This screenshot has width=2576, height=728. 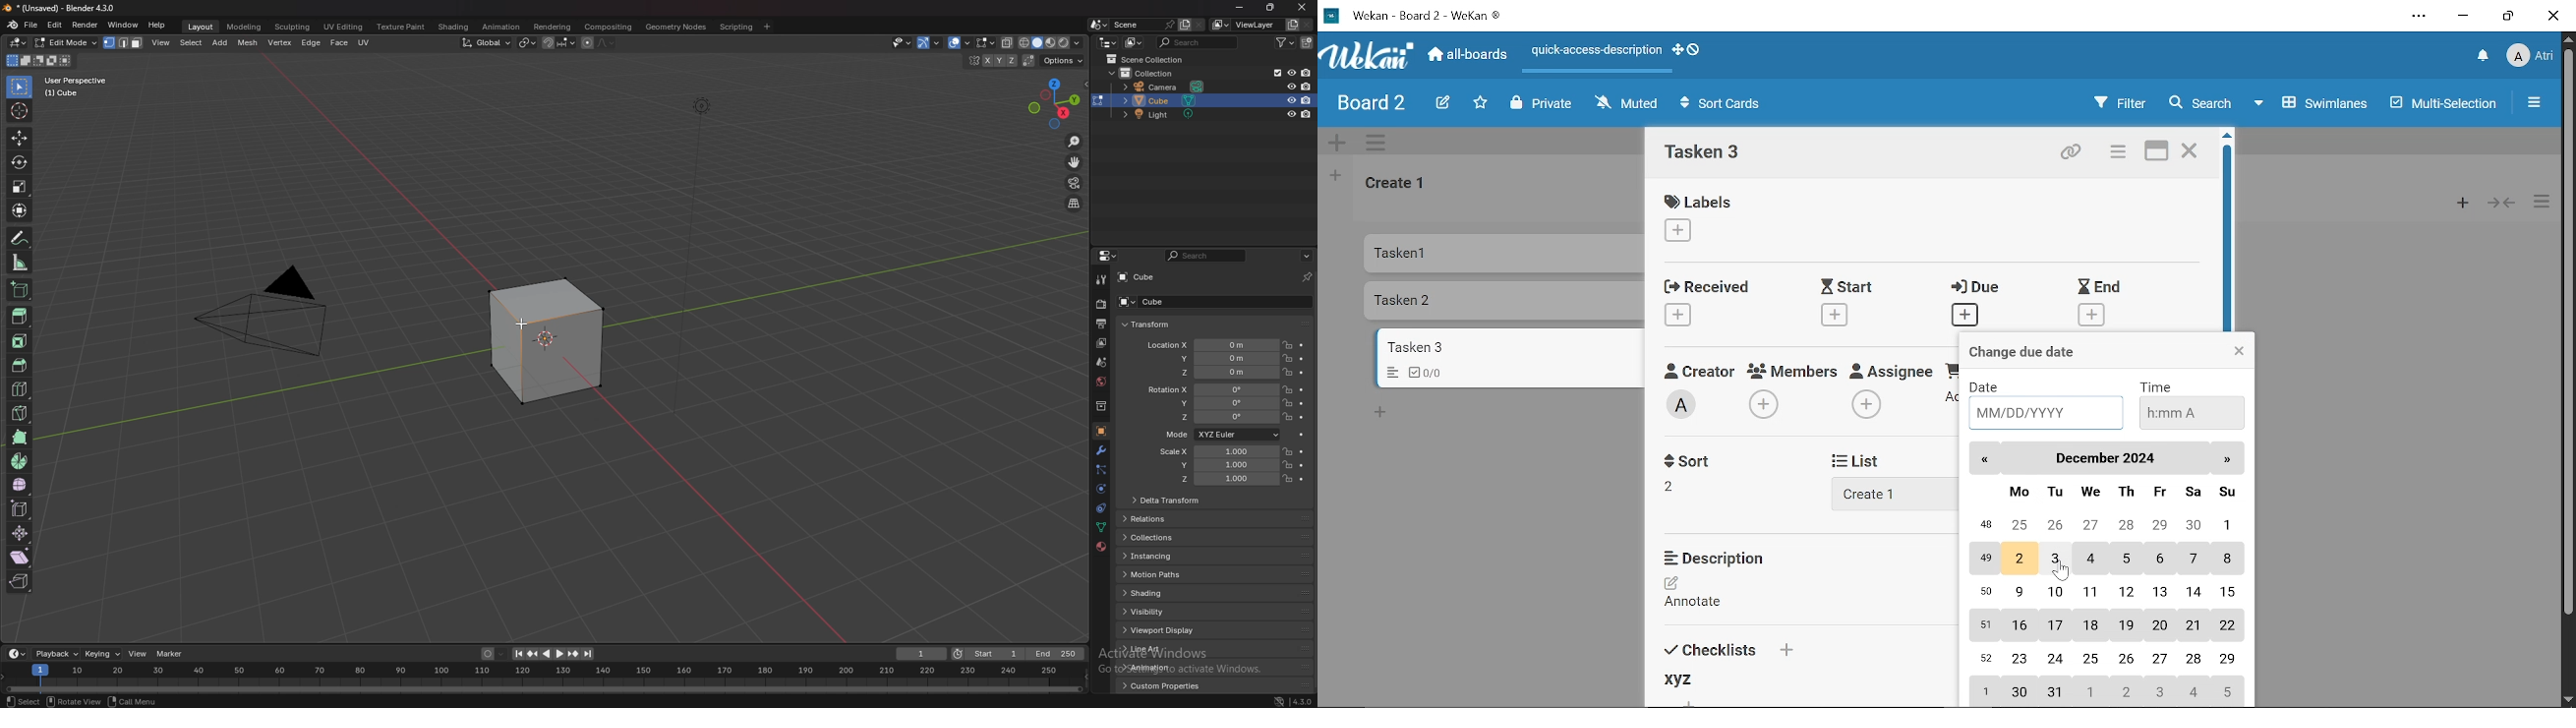 What do you see at coordinates (1102, 280) in the screenshot?
I see `tool` at bounding box center [1102, 280].